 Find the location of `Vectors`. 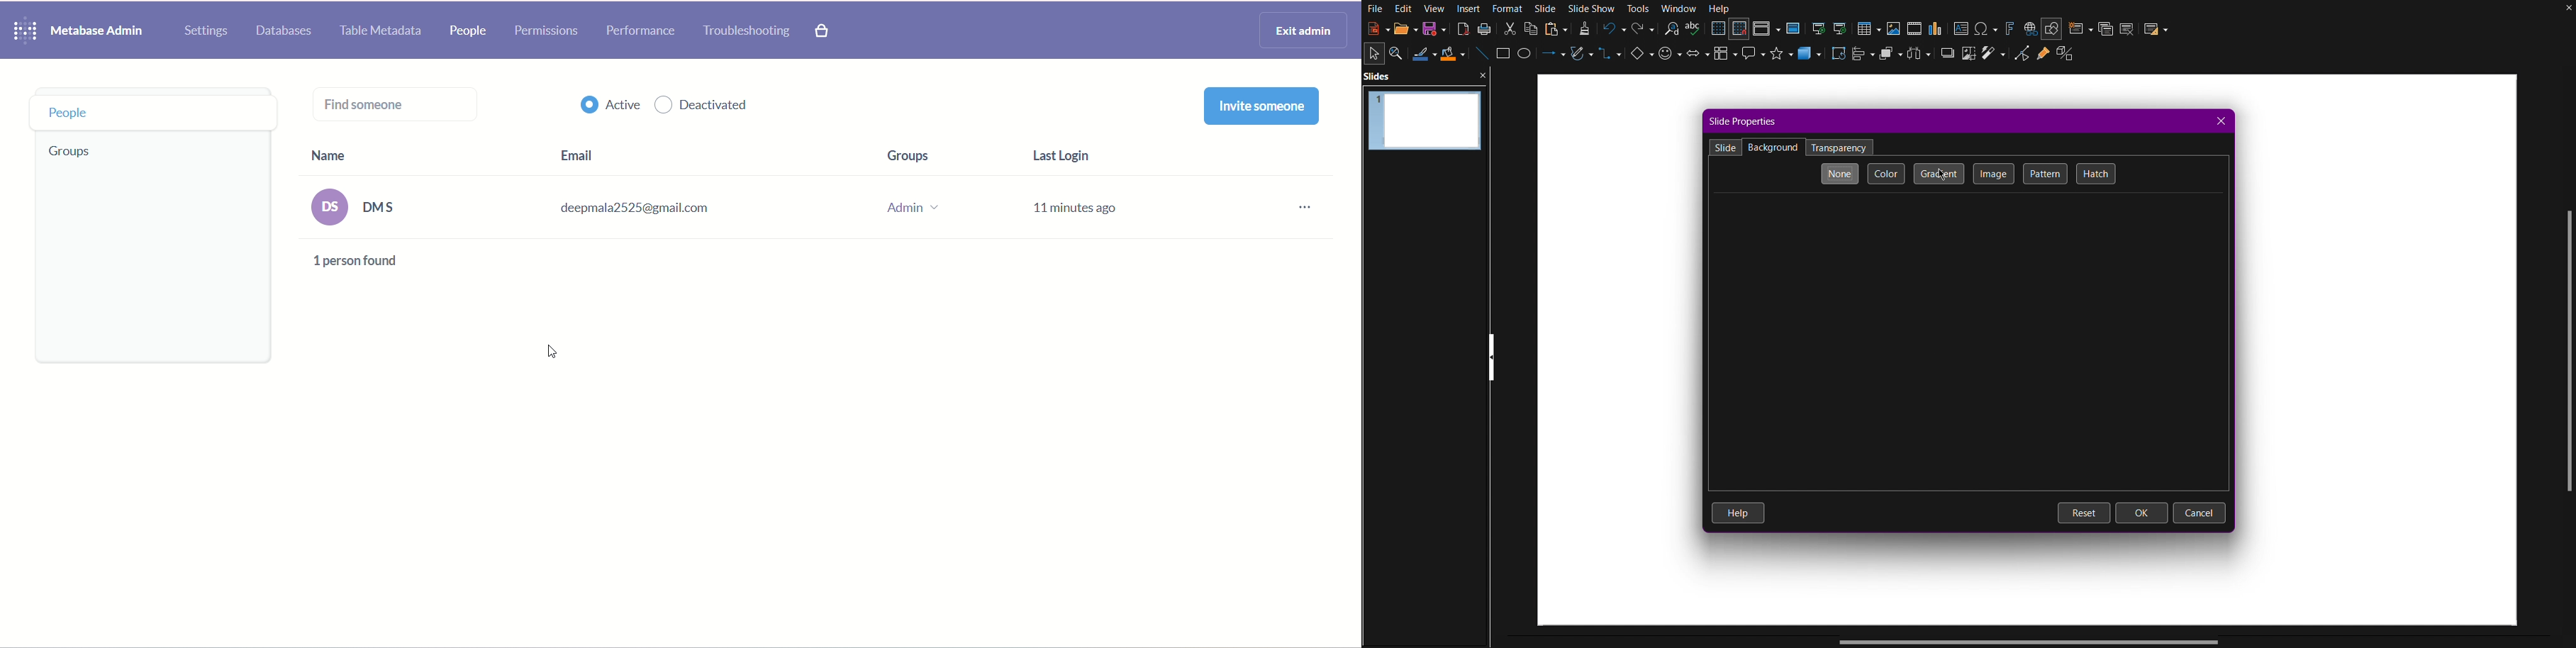

Vectors is located at coordinates (1581, 56).